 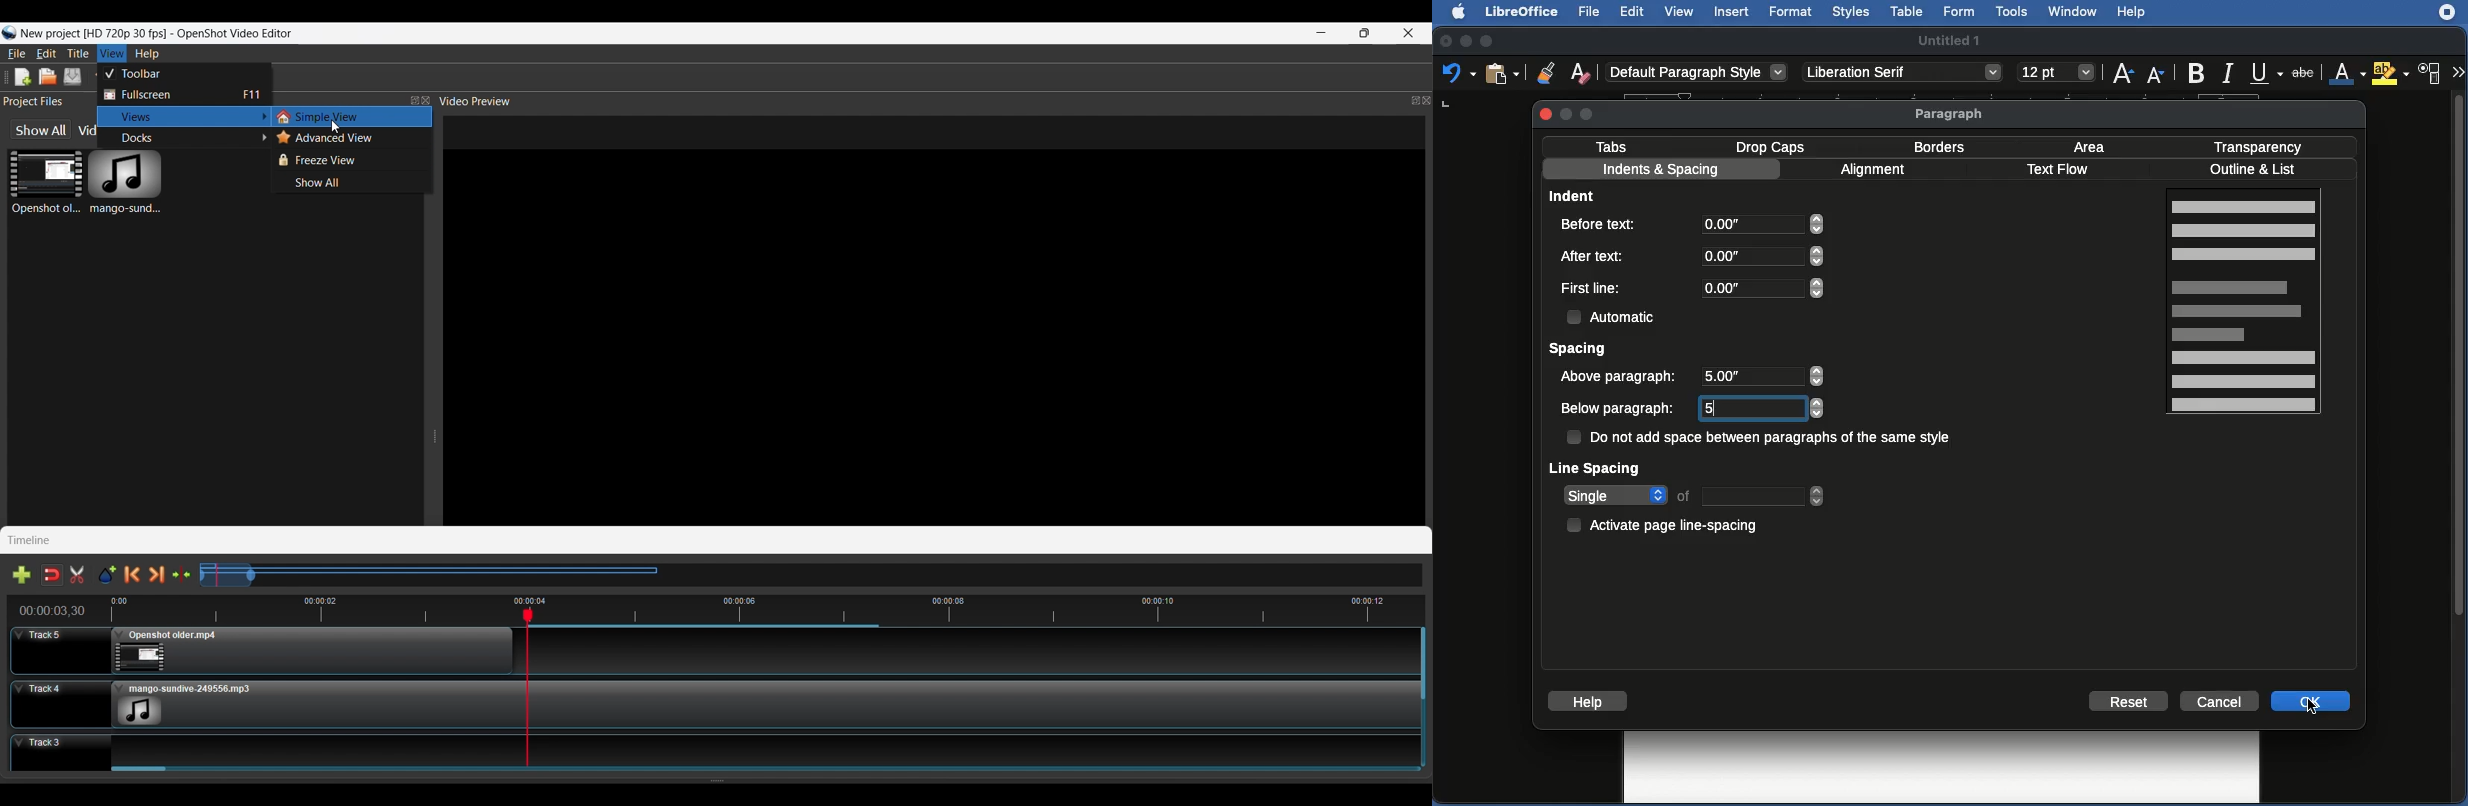 What do you see at coordinates (2227, 71) in the screenshot?
I see `italic` at bounding box center [2227, 71].